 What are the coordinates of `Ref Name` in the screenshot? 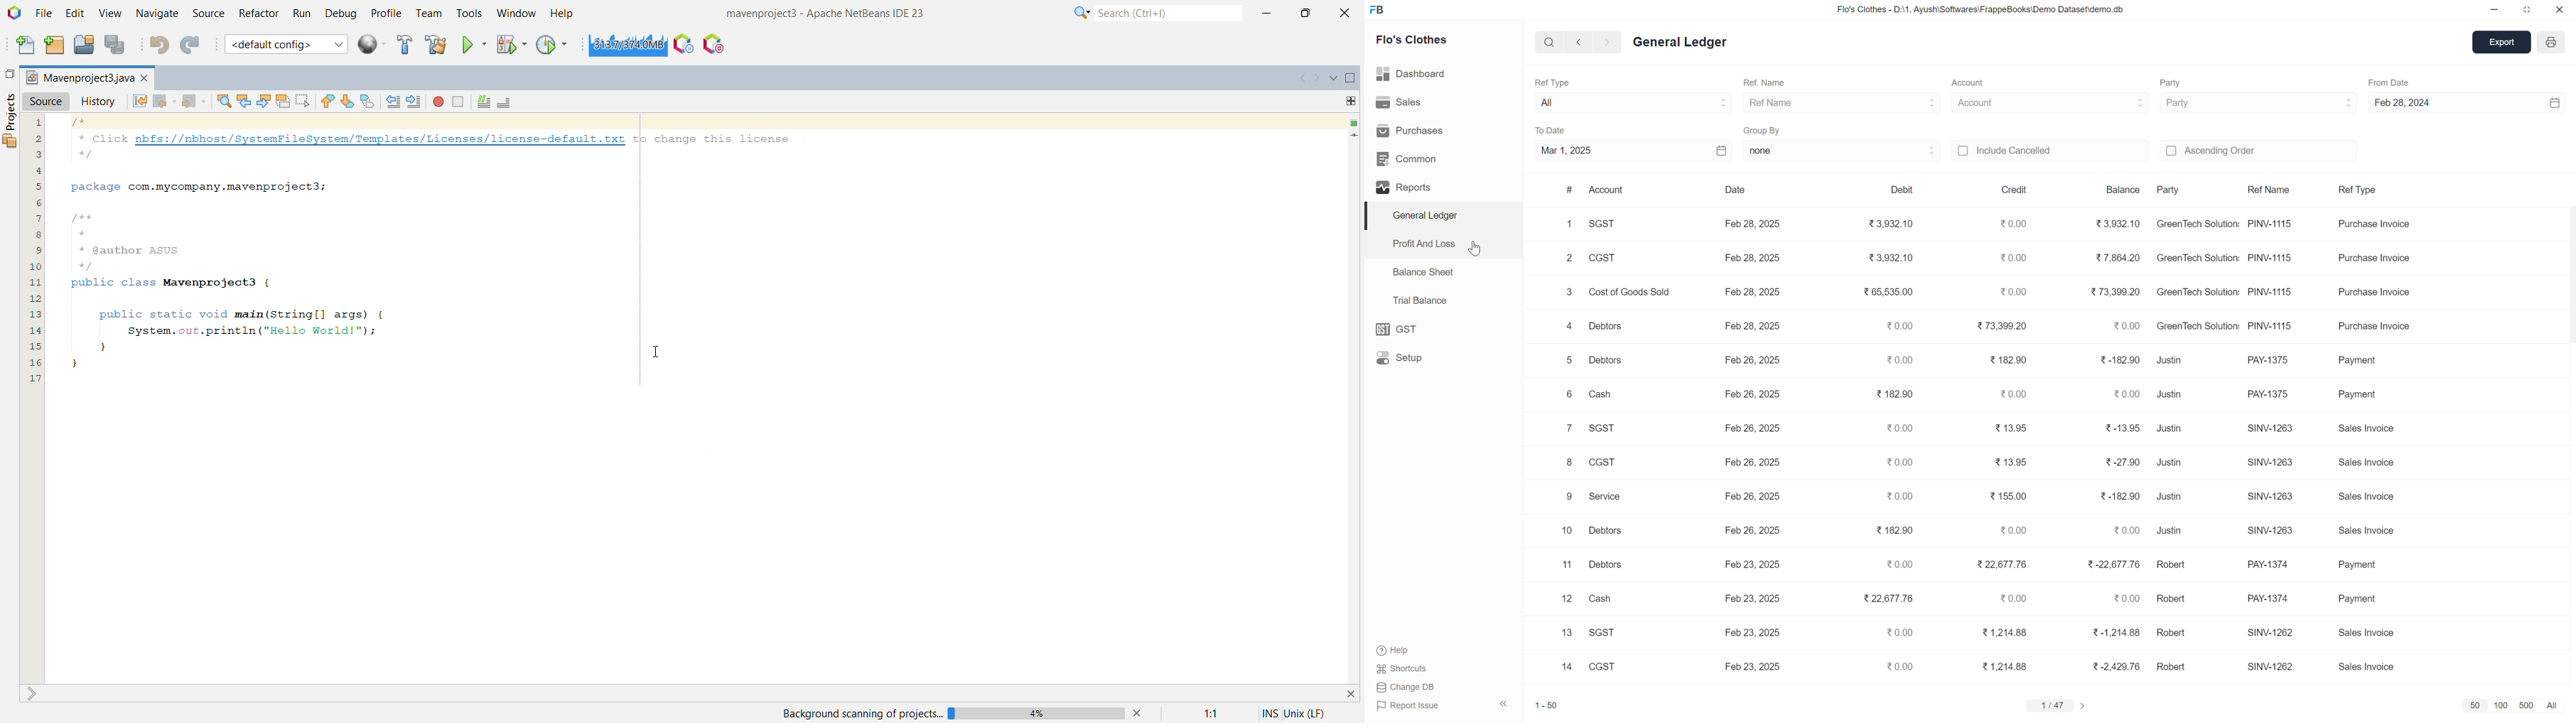 It's located at (1781, 104).